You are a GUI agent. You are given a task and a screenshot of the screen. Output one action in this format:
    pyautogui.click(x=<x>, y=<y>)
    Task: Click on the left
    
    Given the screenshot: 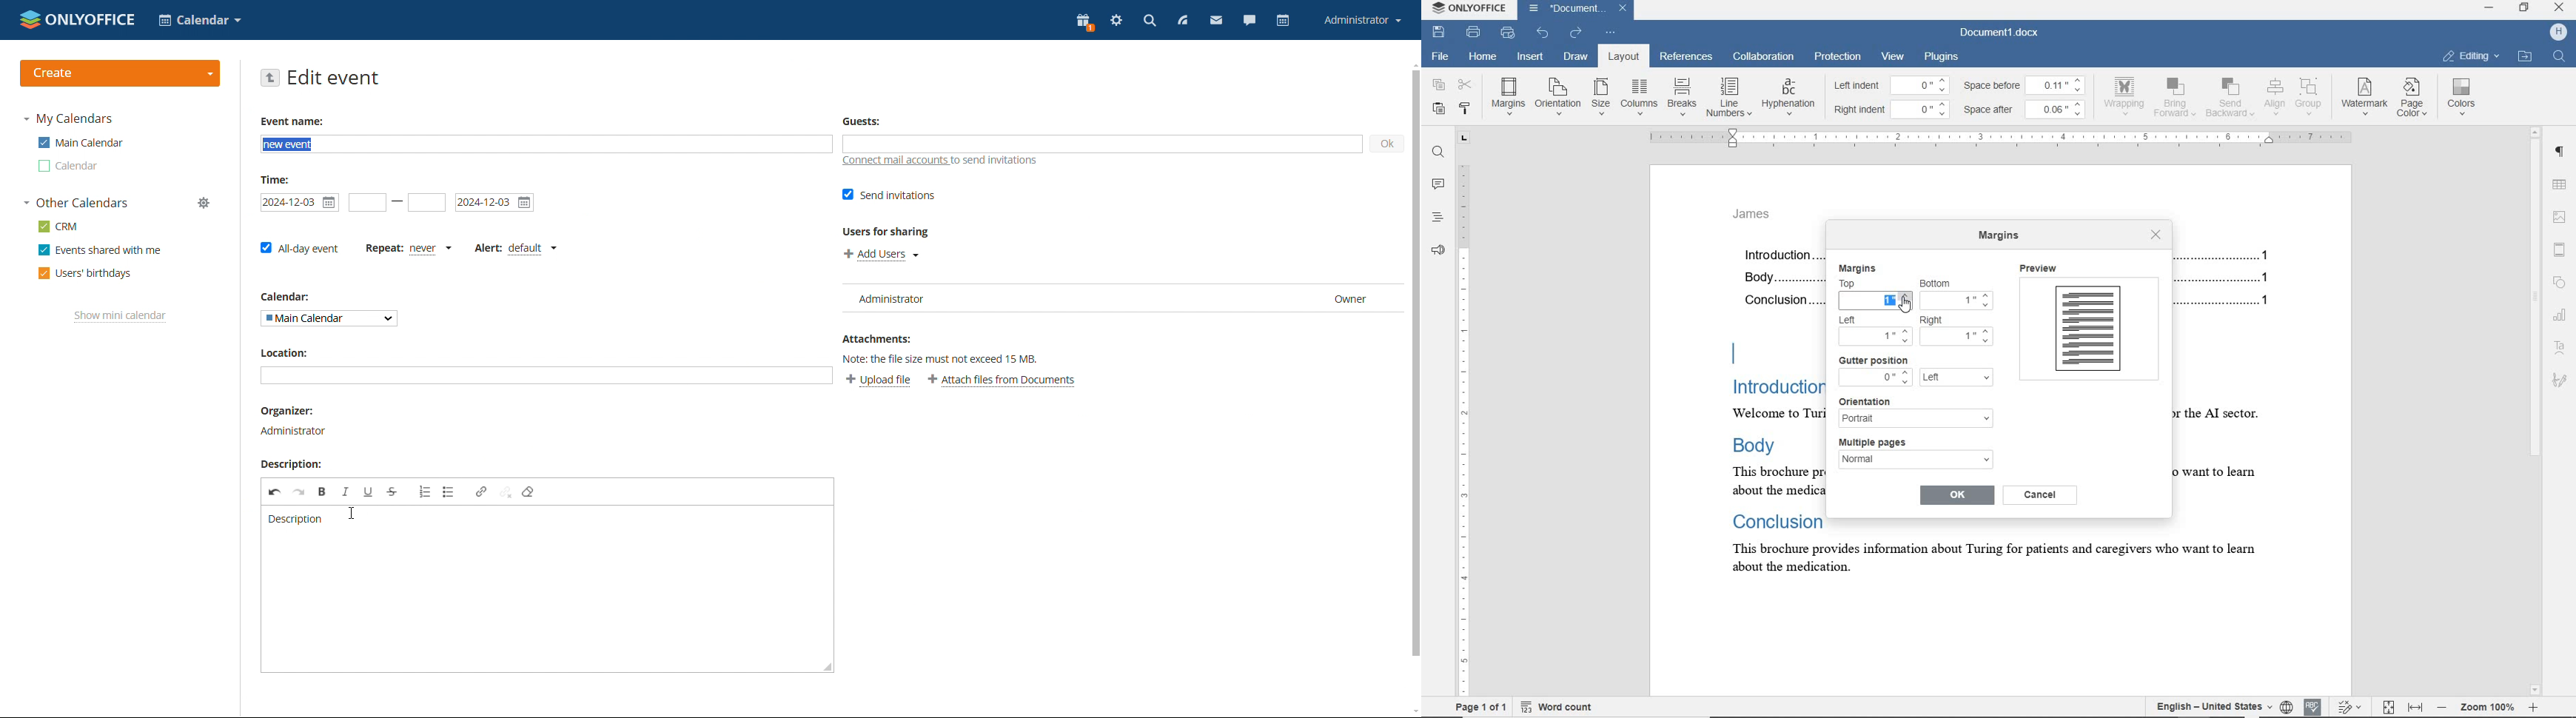 What is the action you would take?
    pyautogui.click(x=1956, y=378)
    